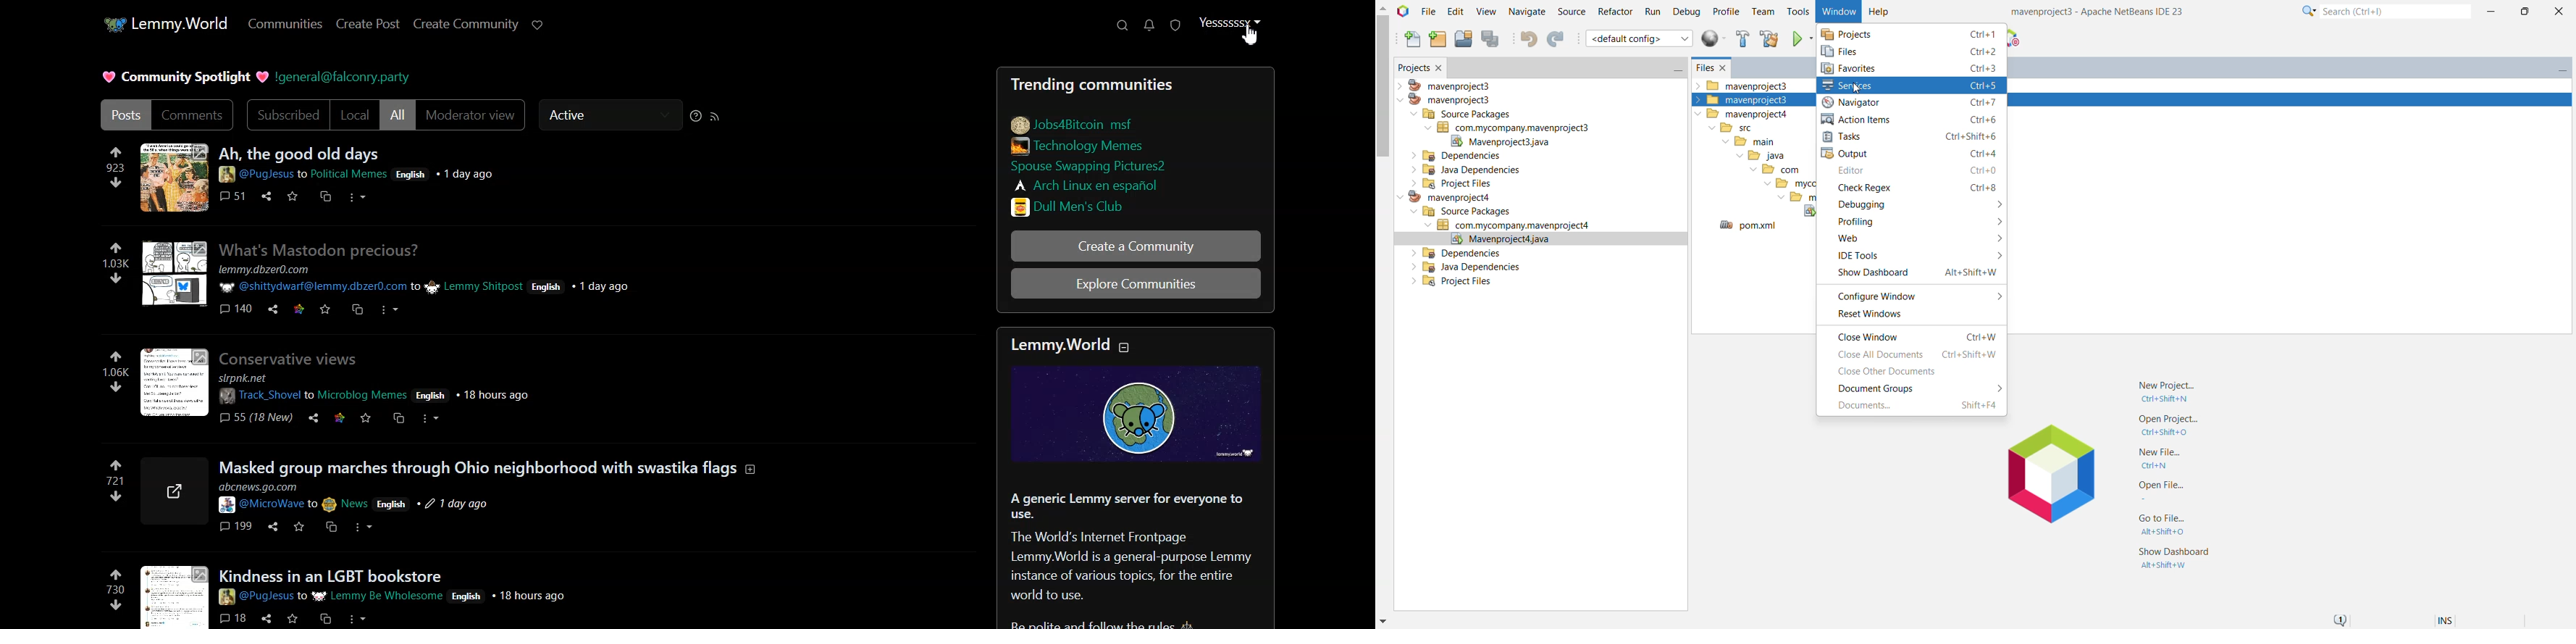  I want to click on image, so click(172, 177).